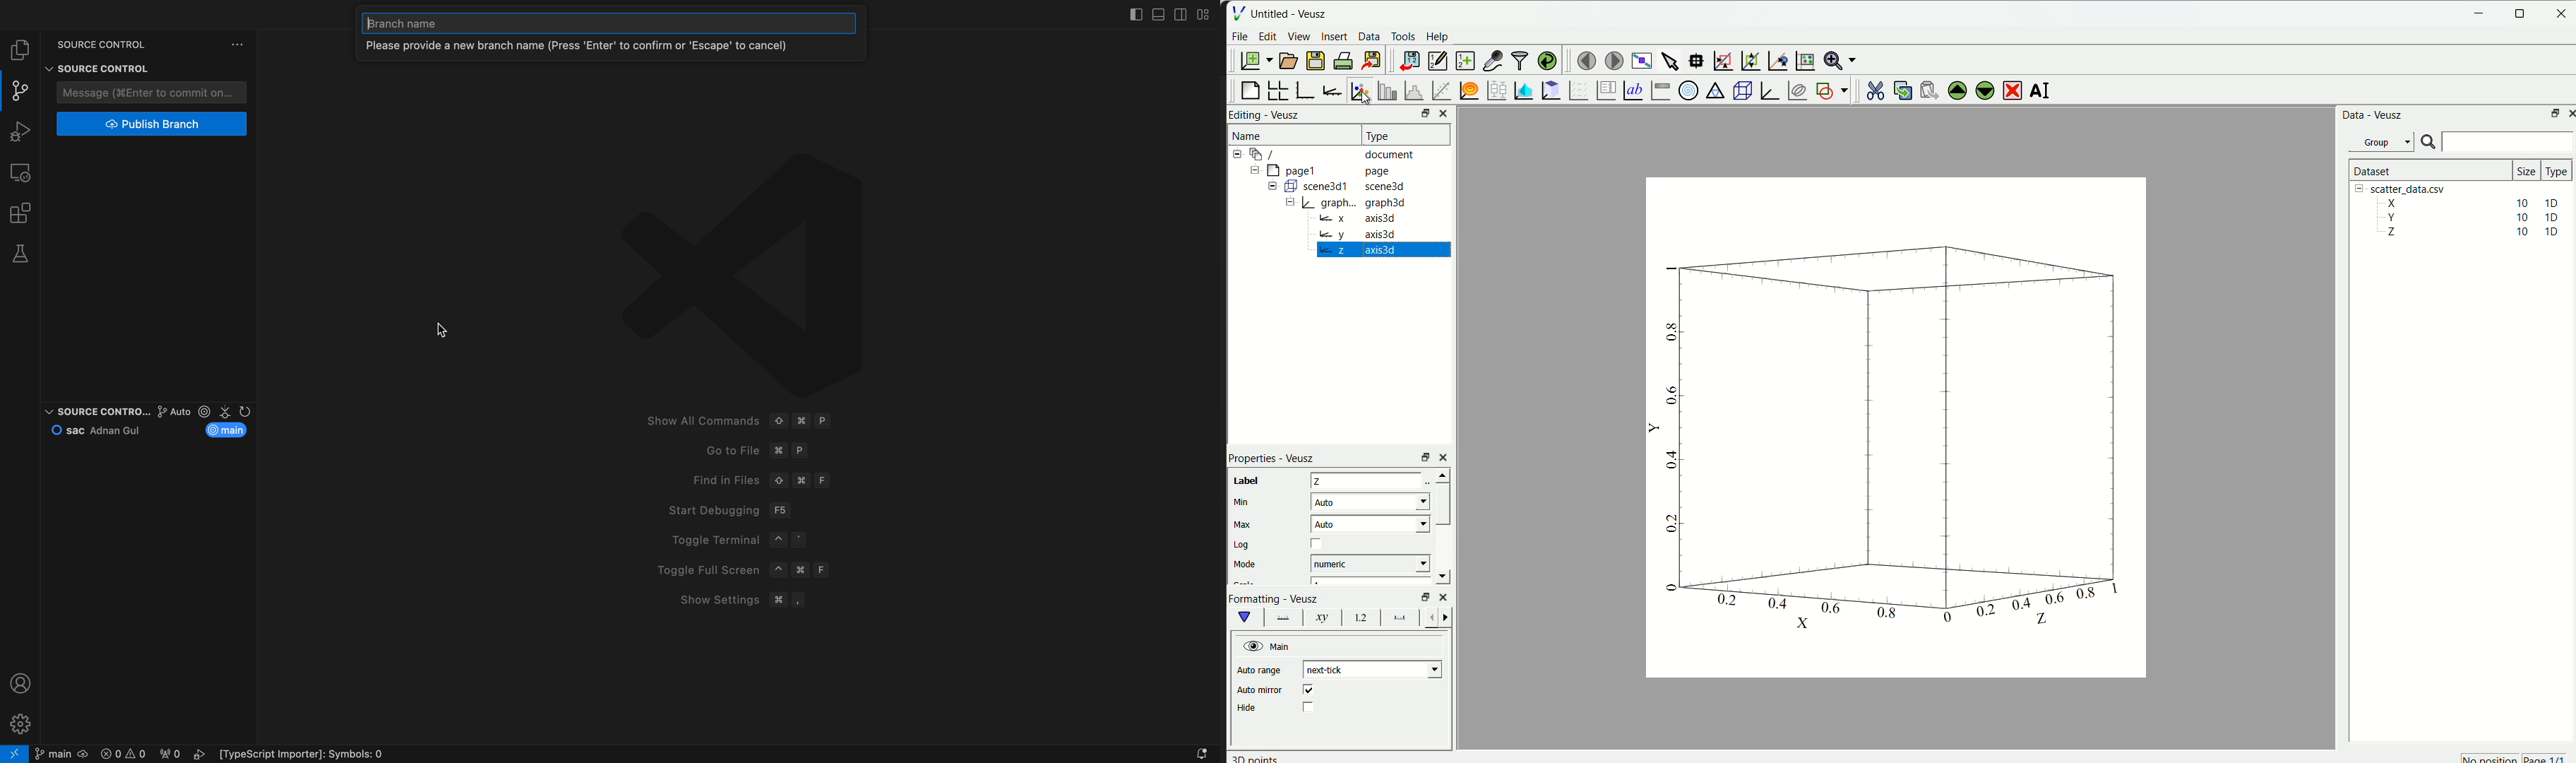 The width and height of the screenshot is (2576, 784). What do you see at coordinates (1270, 645) in the screenshot?
I see `Main` at bounding box center [1270, 645].